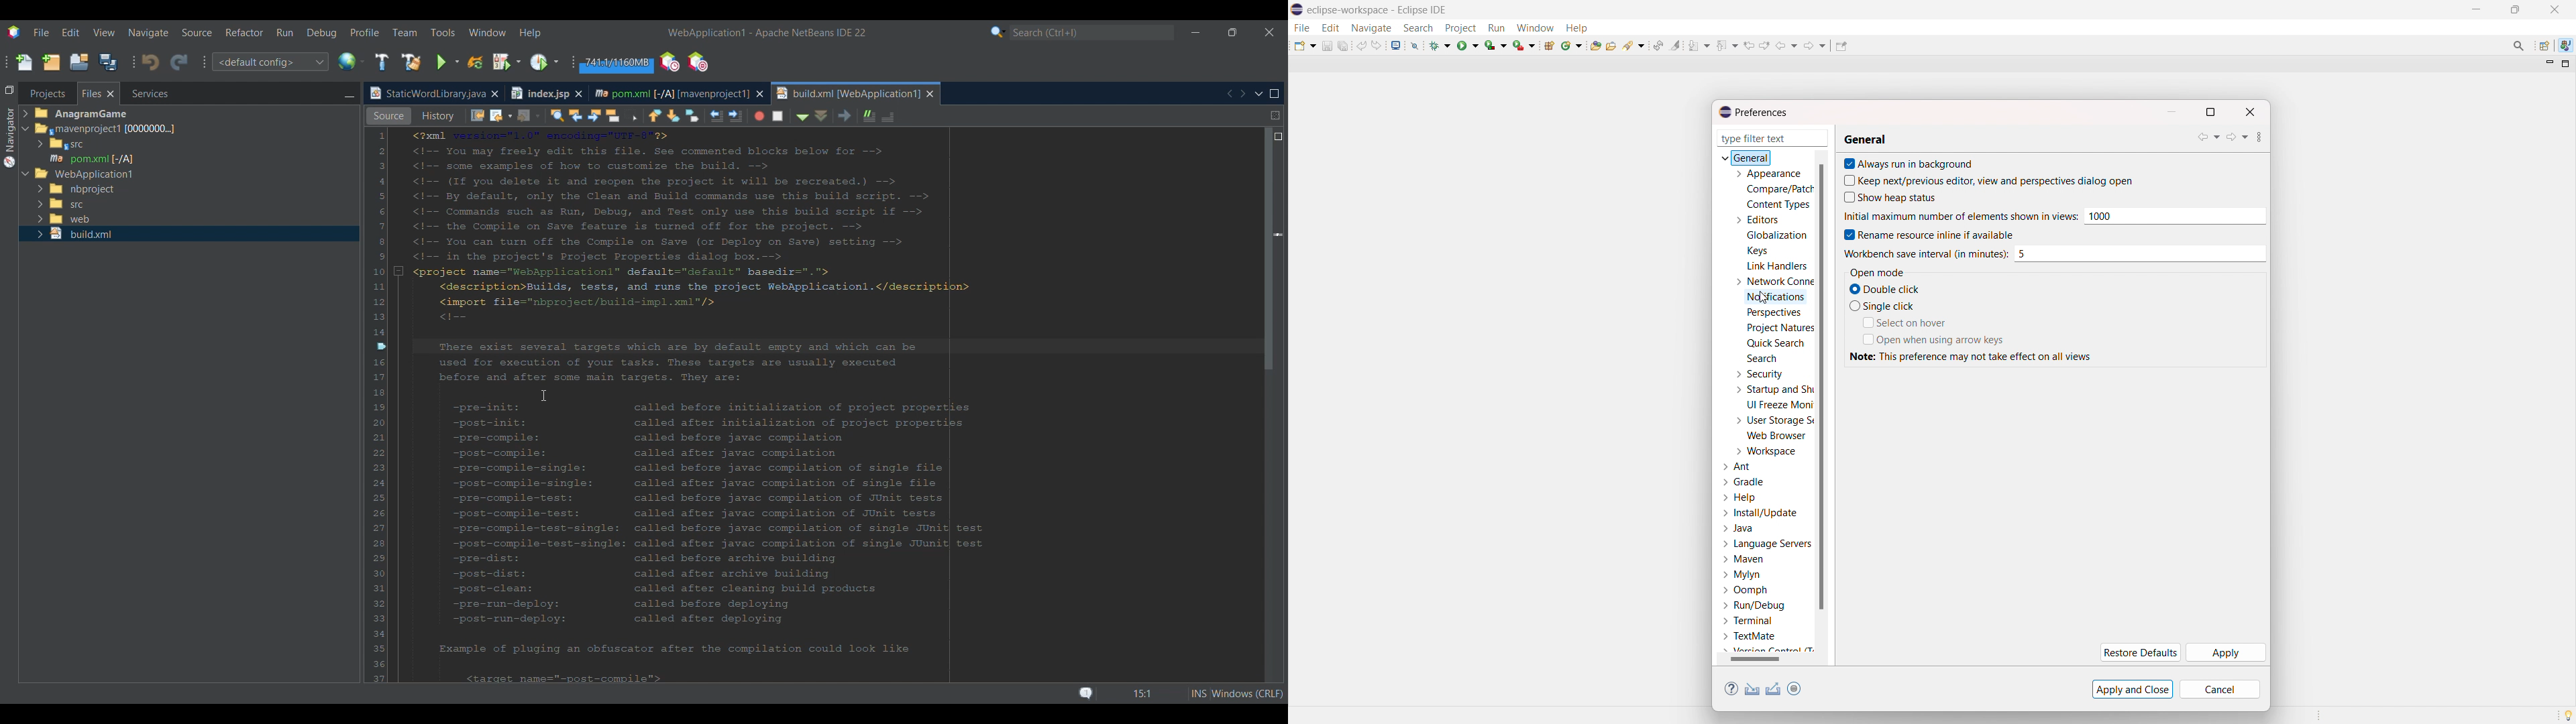  Describe the element at coordinates (670, 62) in the screenshot. I see `Profile the IDE` at that location.